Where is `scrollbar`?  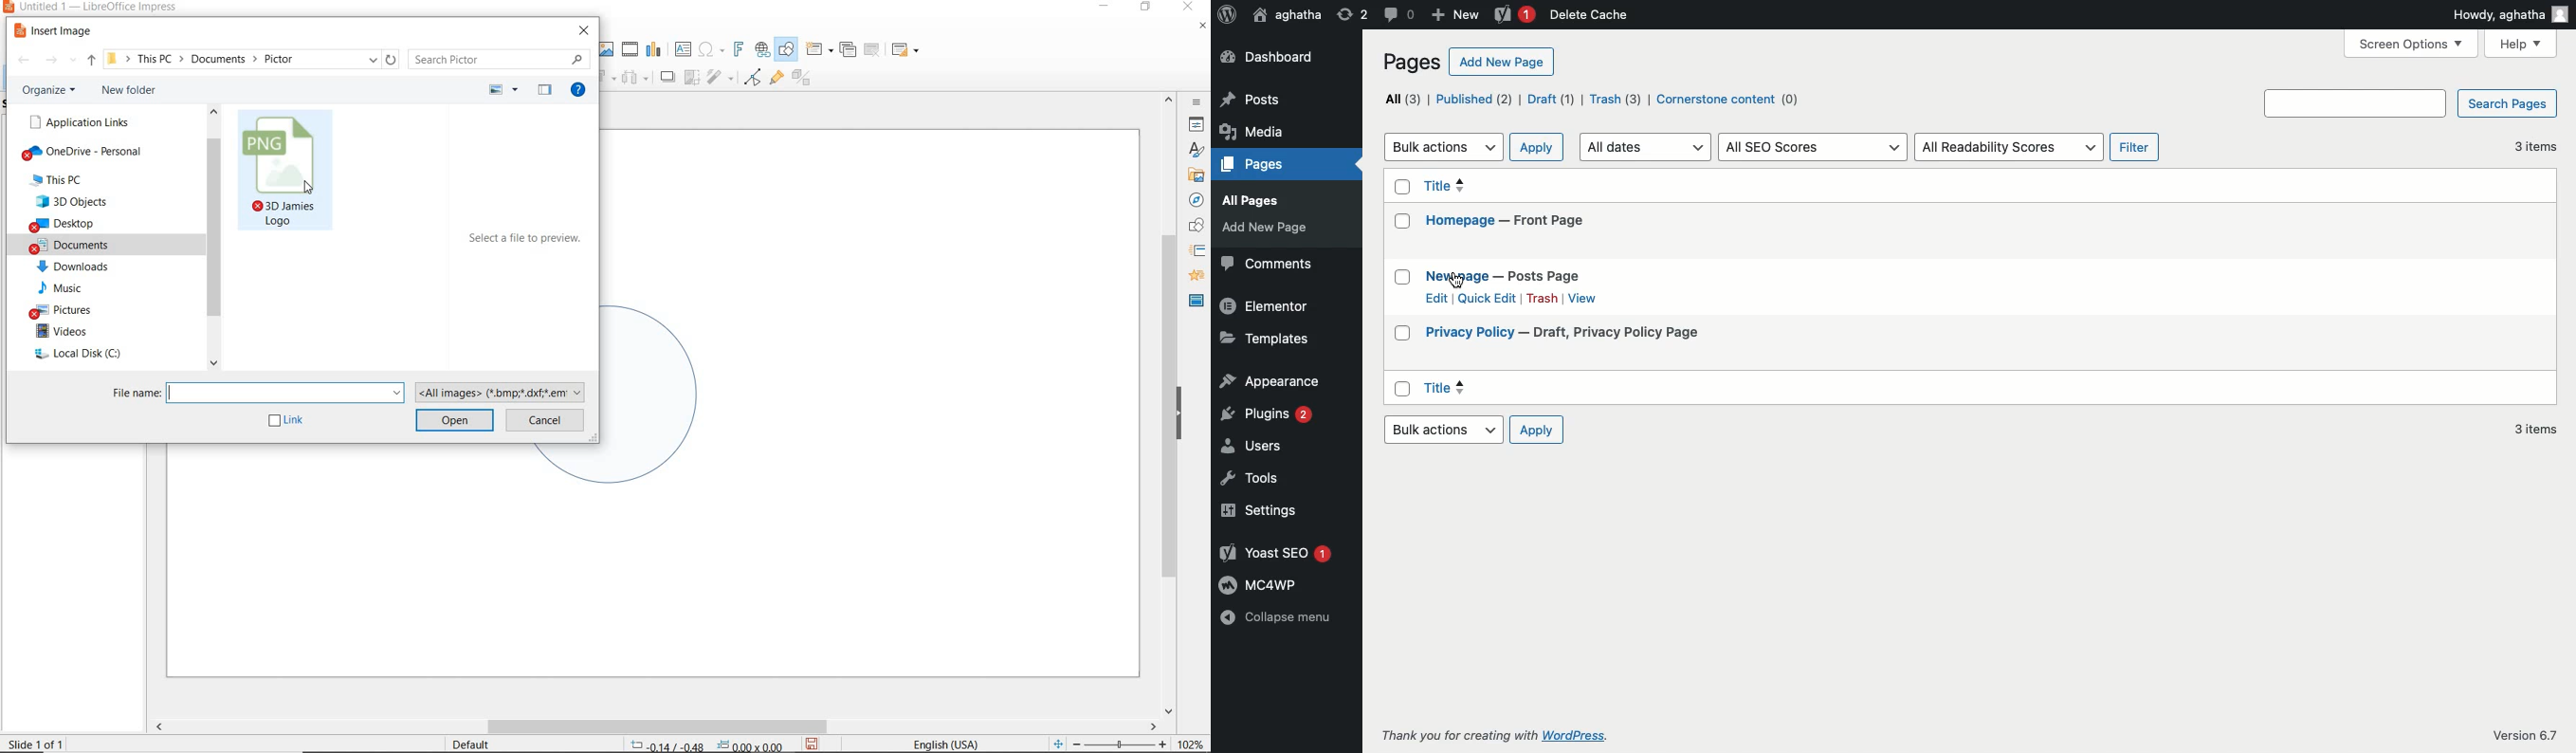
scrollbar is located at coordinates (1170, 403).